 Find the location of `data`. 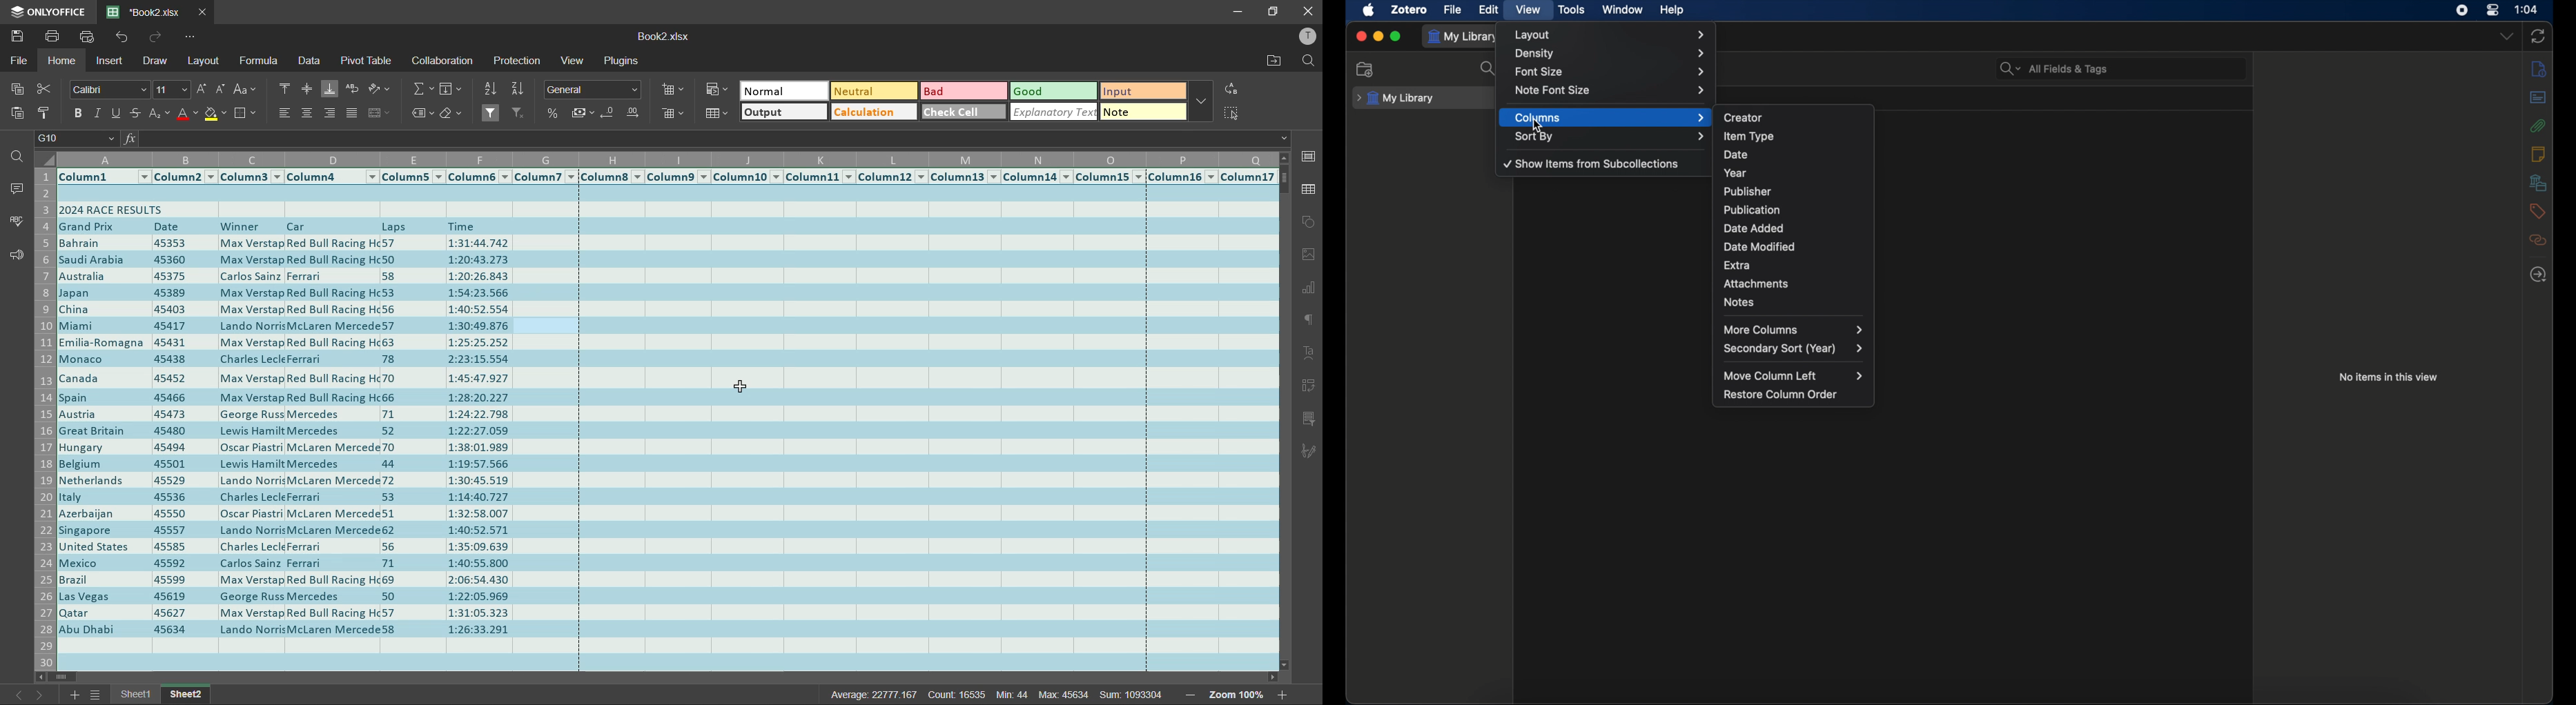

data is located at coordinates (308, 63).